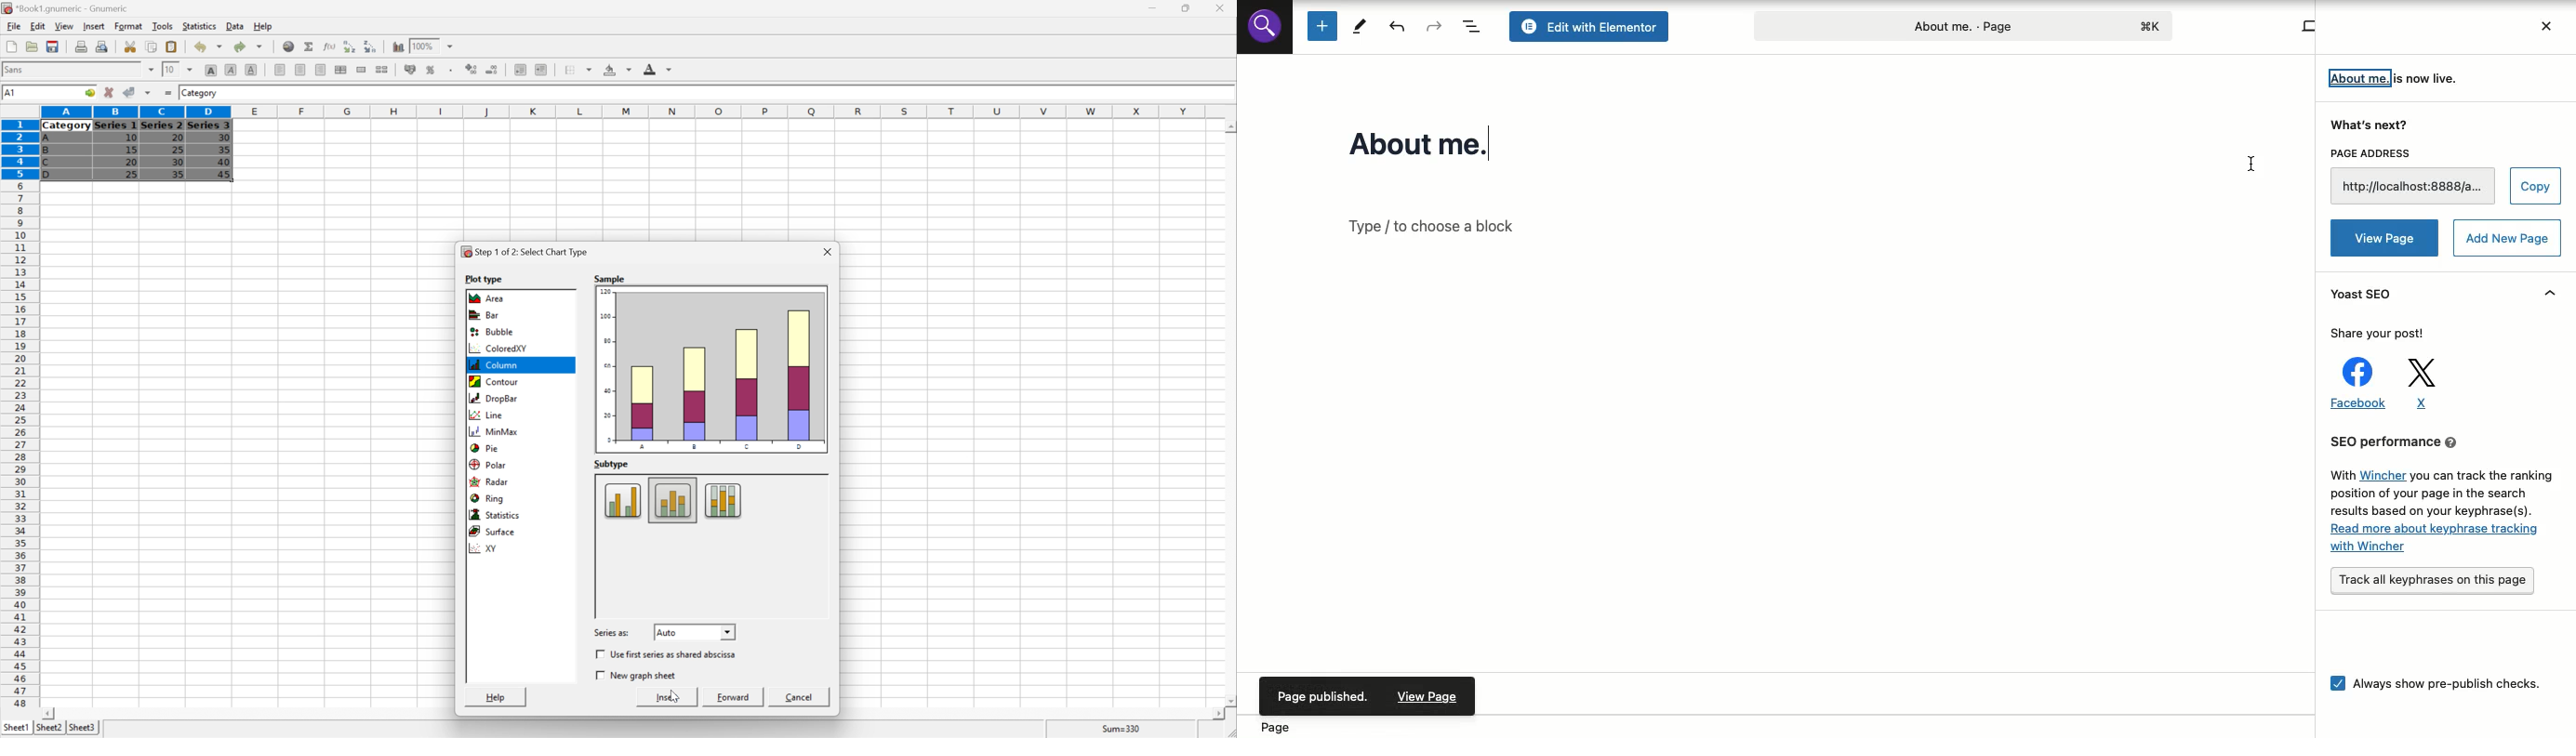  What do you see at coordinates (2374, 333) in the screenshot?
I see `Share your post` at bounding box center [2374, 333].